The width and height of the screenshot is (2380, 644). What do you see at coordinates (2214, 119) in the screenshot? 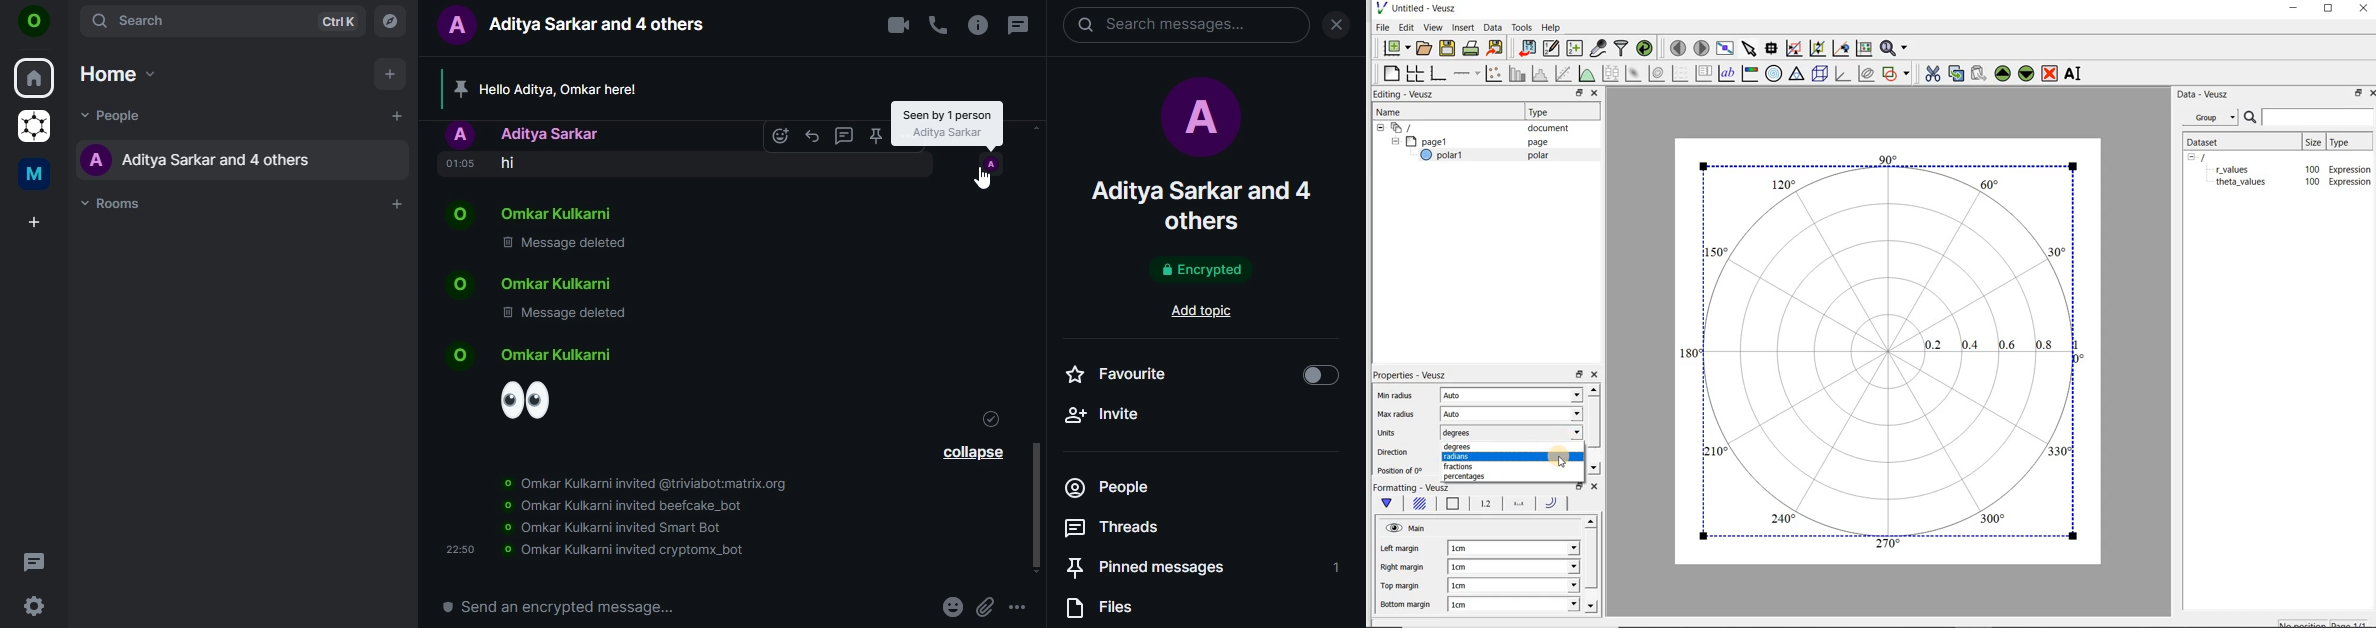
I see `Group` at bounding box center [2214, 119].